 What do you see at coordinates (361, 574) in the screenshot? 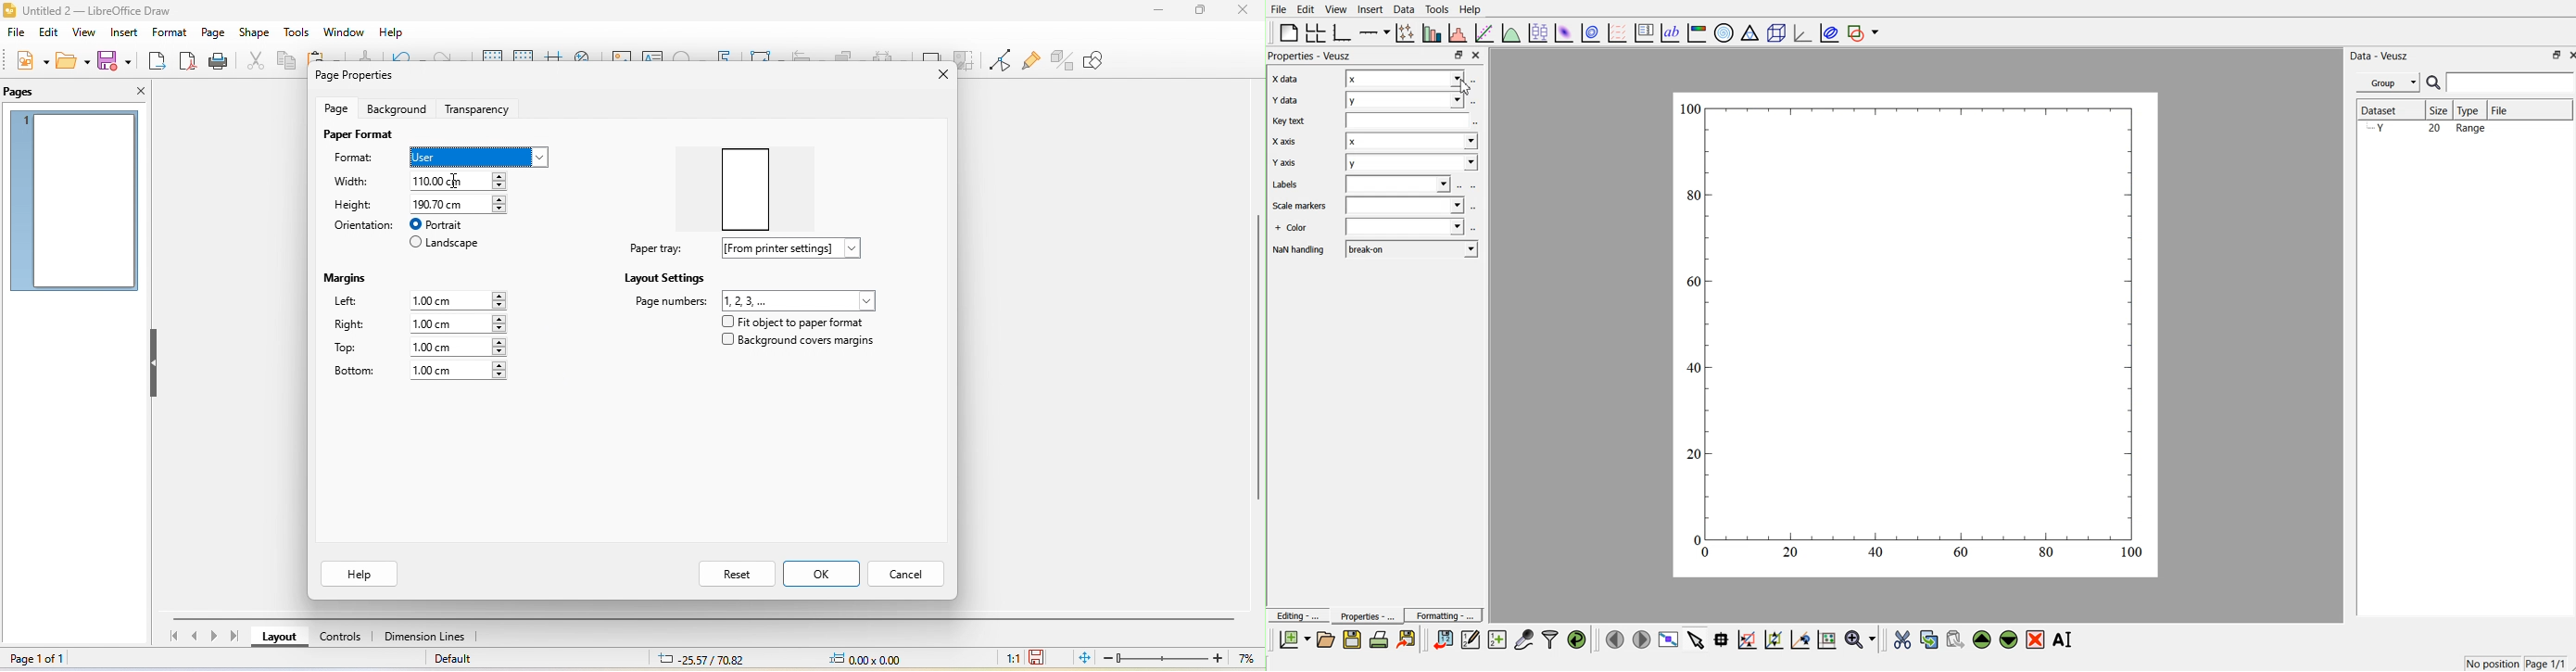
I see `help` at bounding box center [361, 574].